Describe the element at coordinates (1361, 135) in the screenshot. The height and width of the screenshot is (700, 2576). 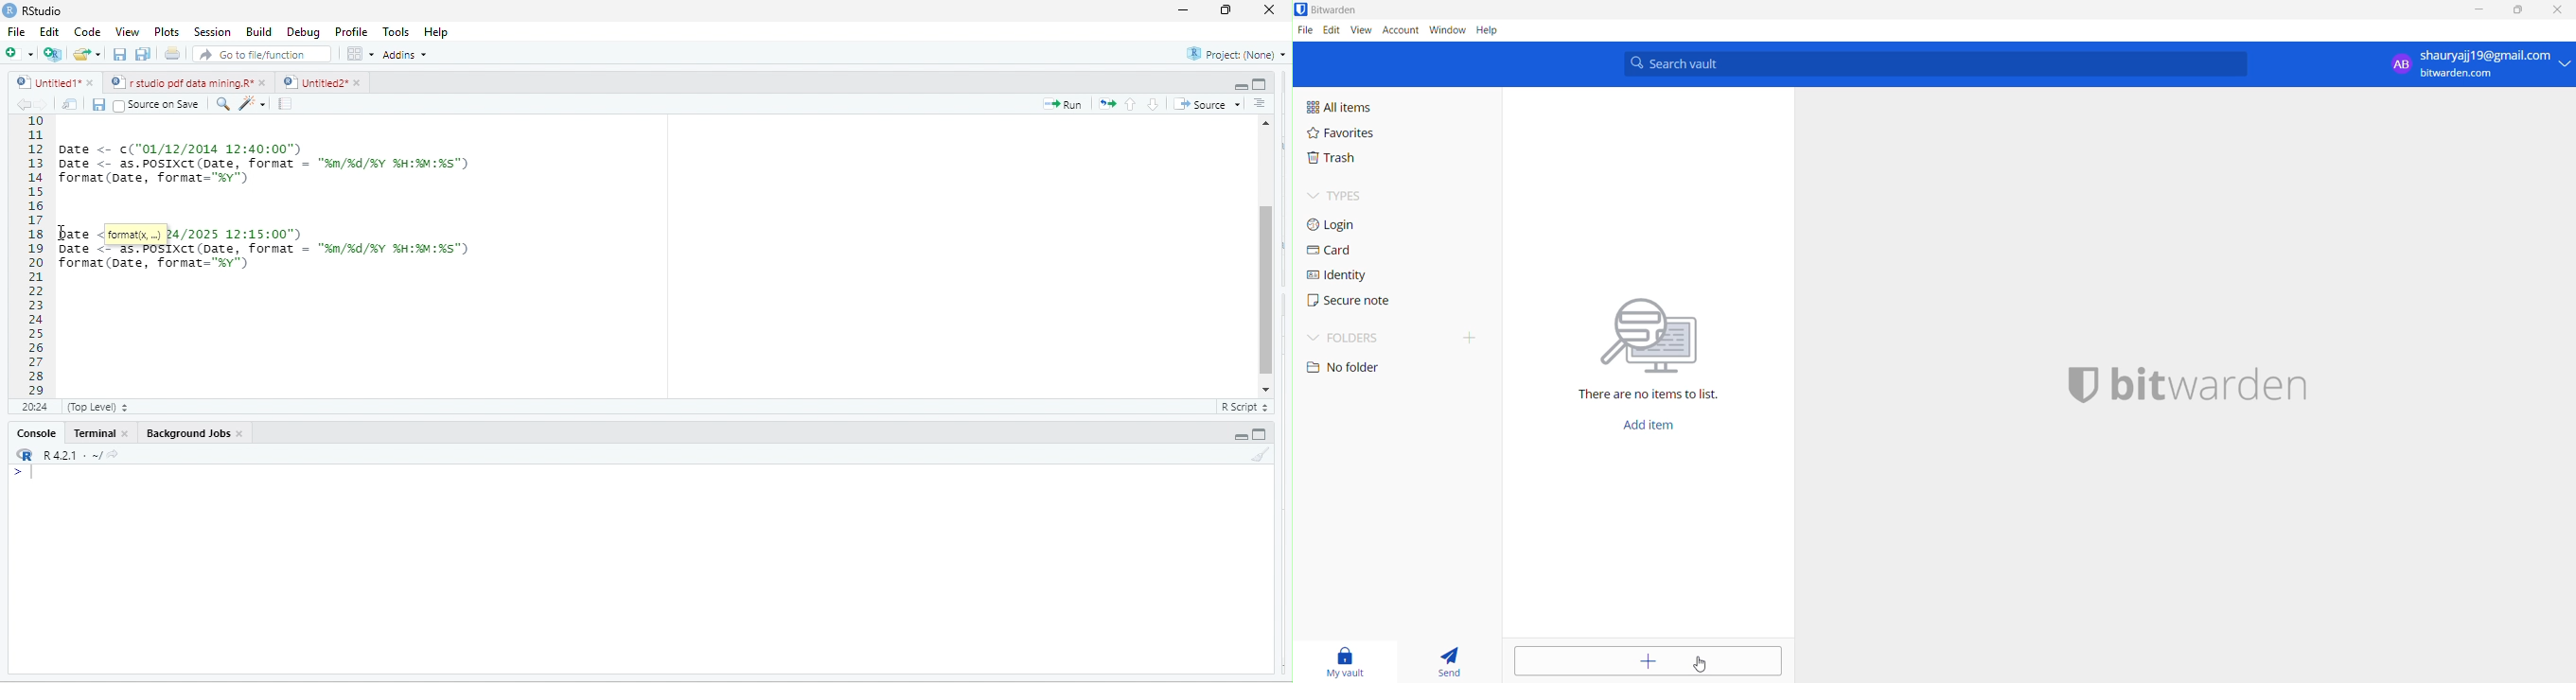
I see `favorites` at that location.